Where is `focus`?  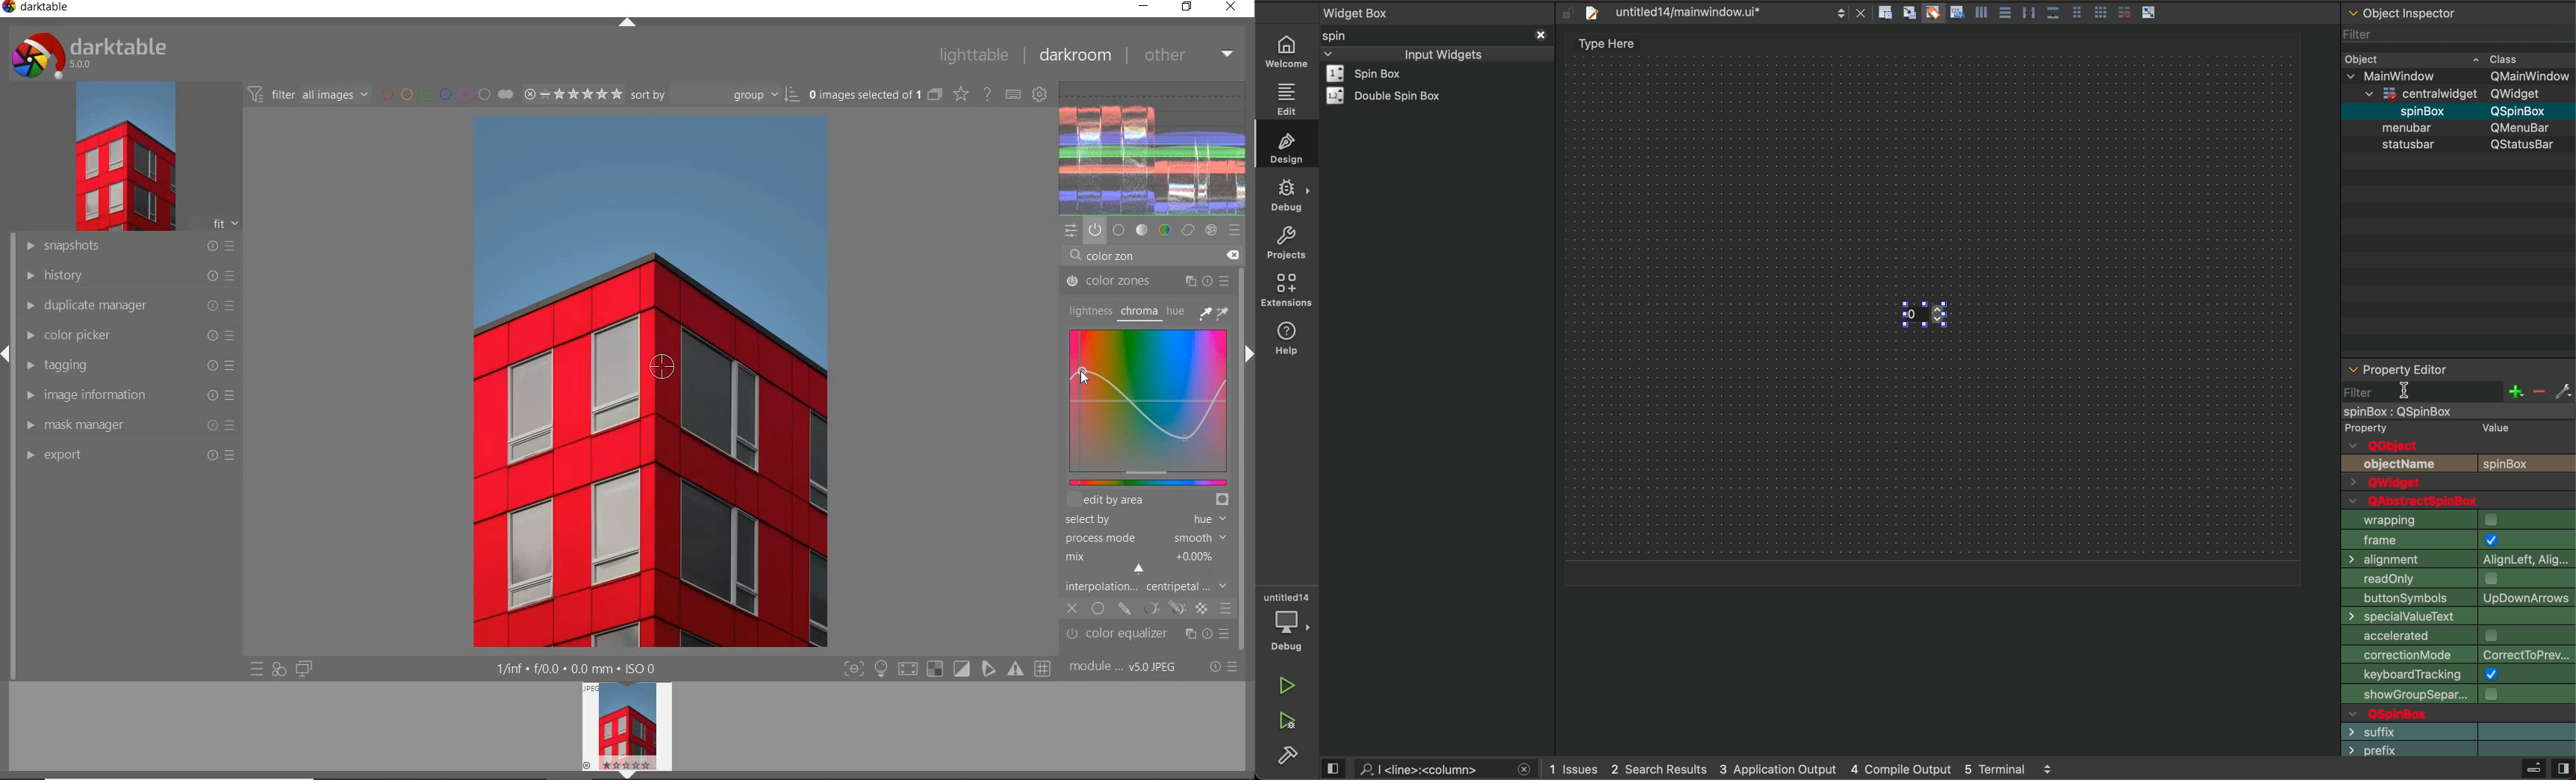 focus is located at coordinates (850, 668).